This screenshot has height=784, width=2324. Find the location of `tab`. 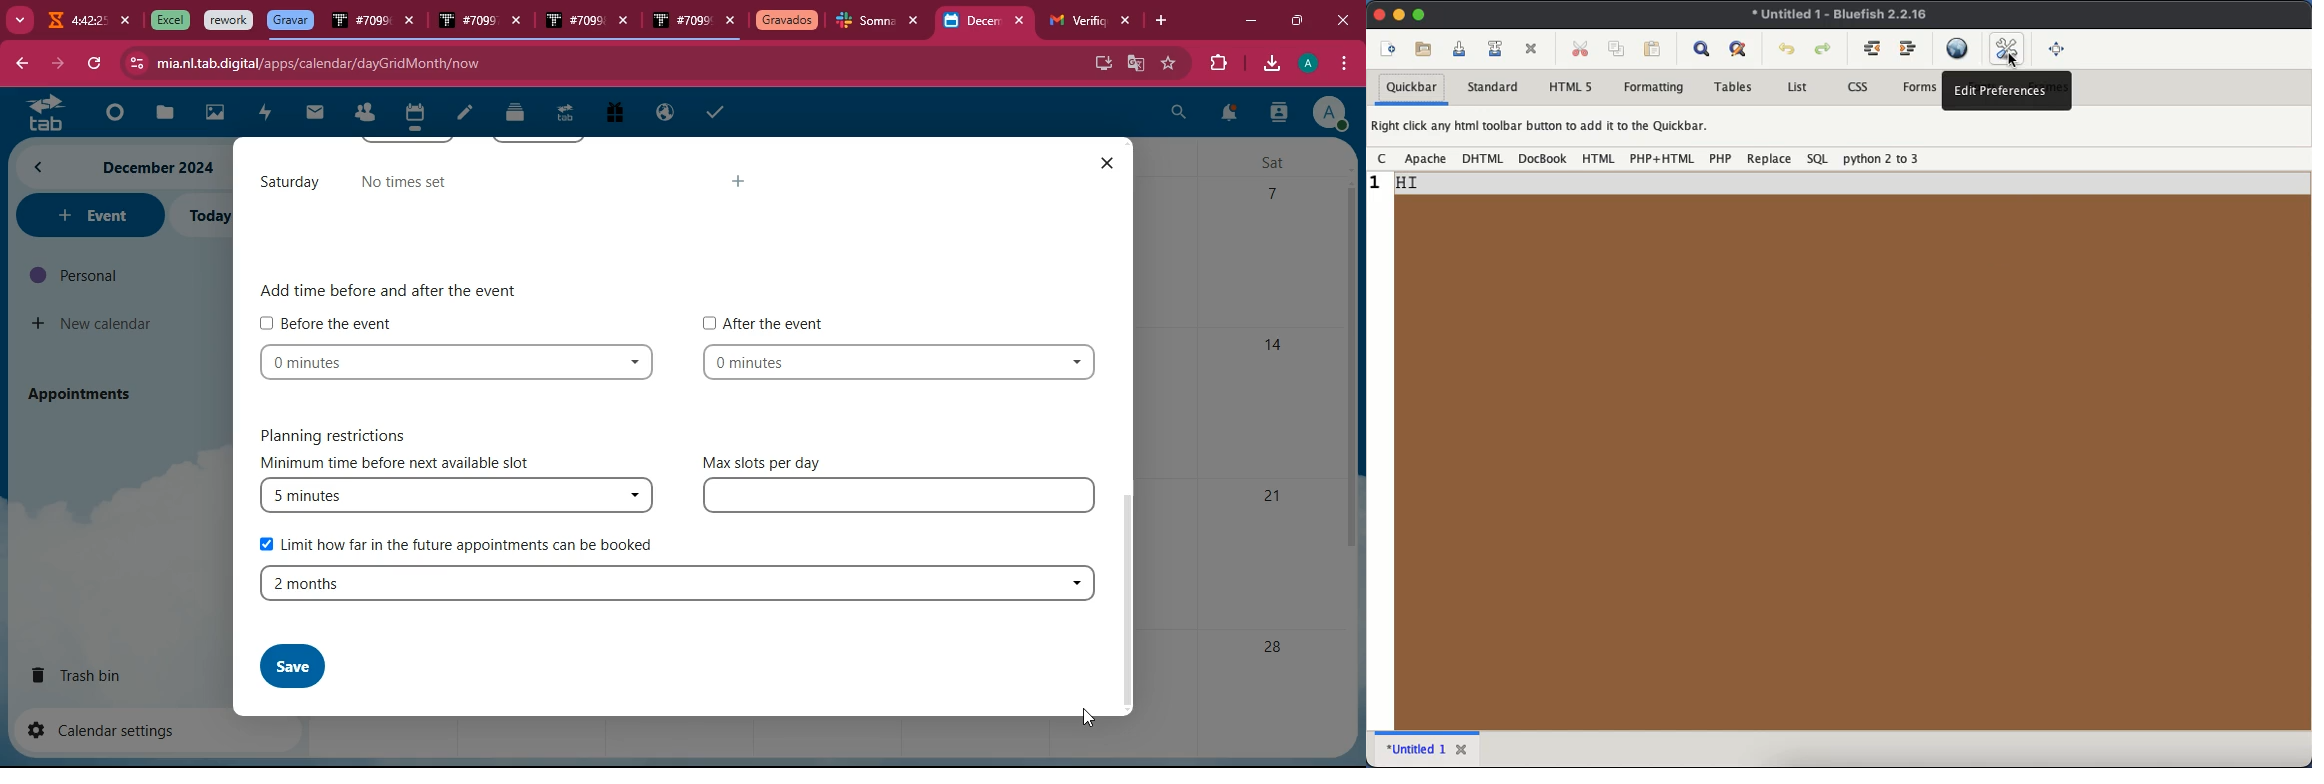

tab is located at coordinates (681, 23).